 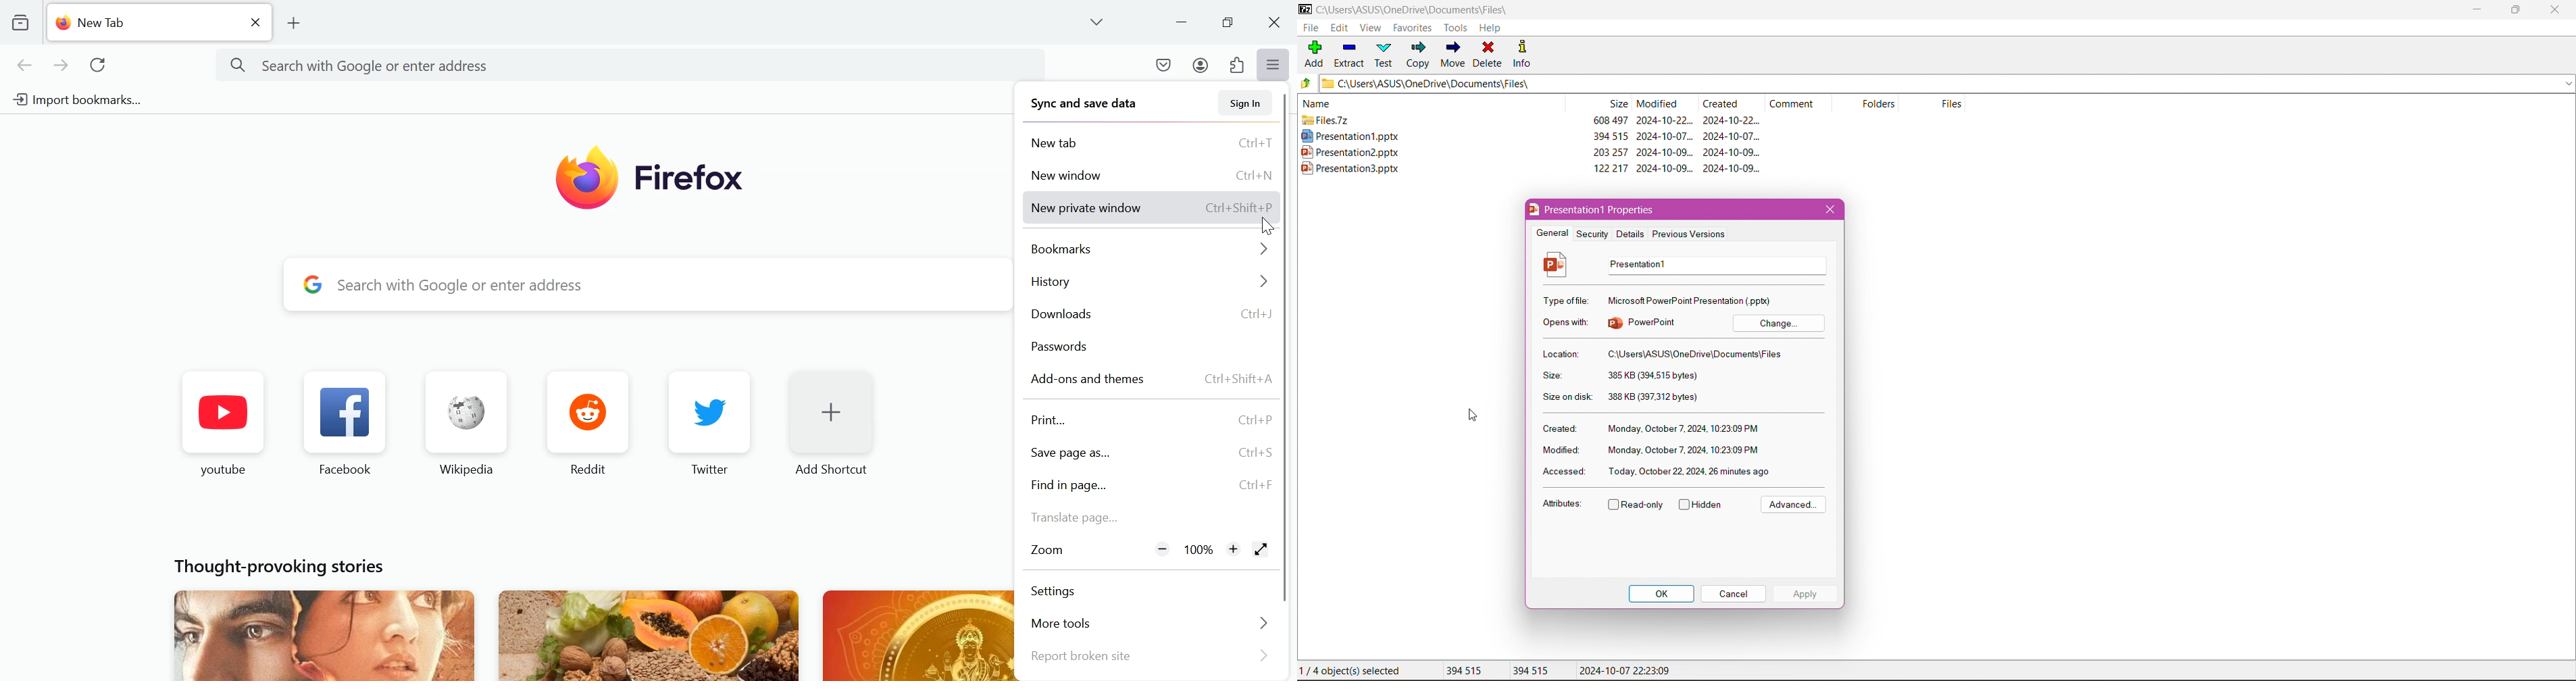 I want to click on Read-only - enable/disable, so click(x=1632, y=506).